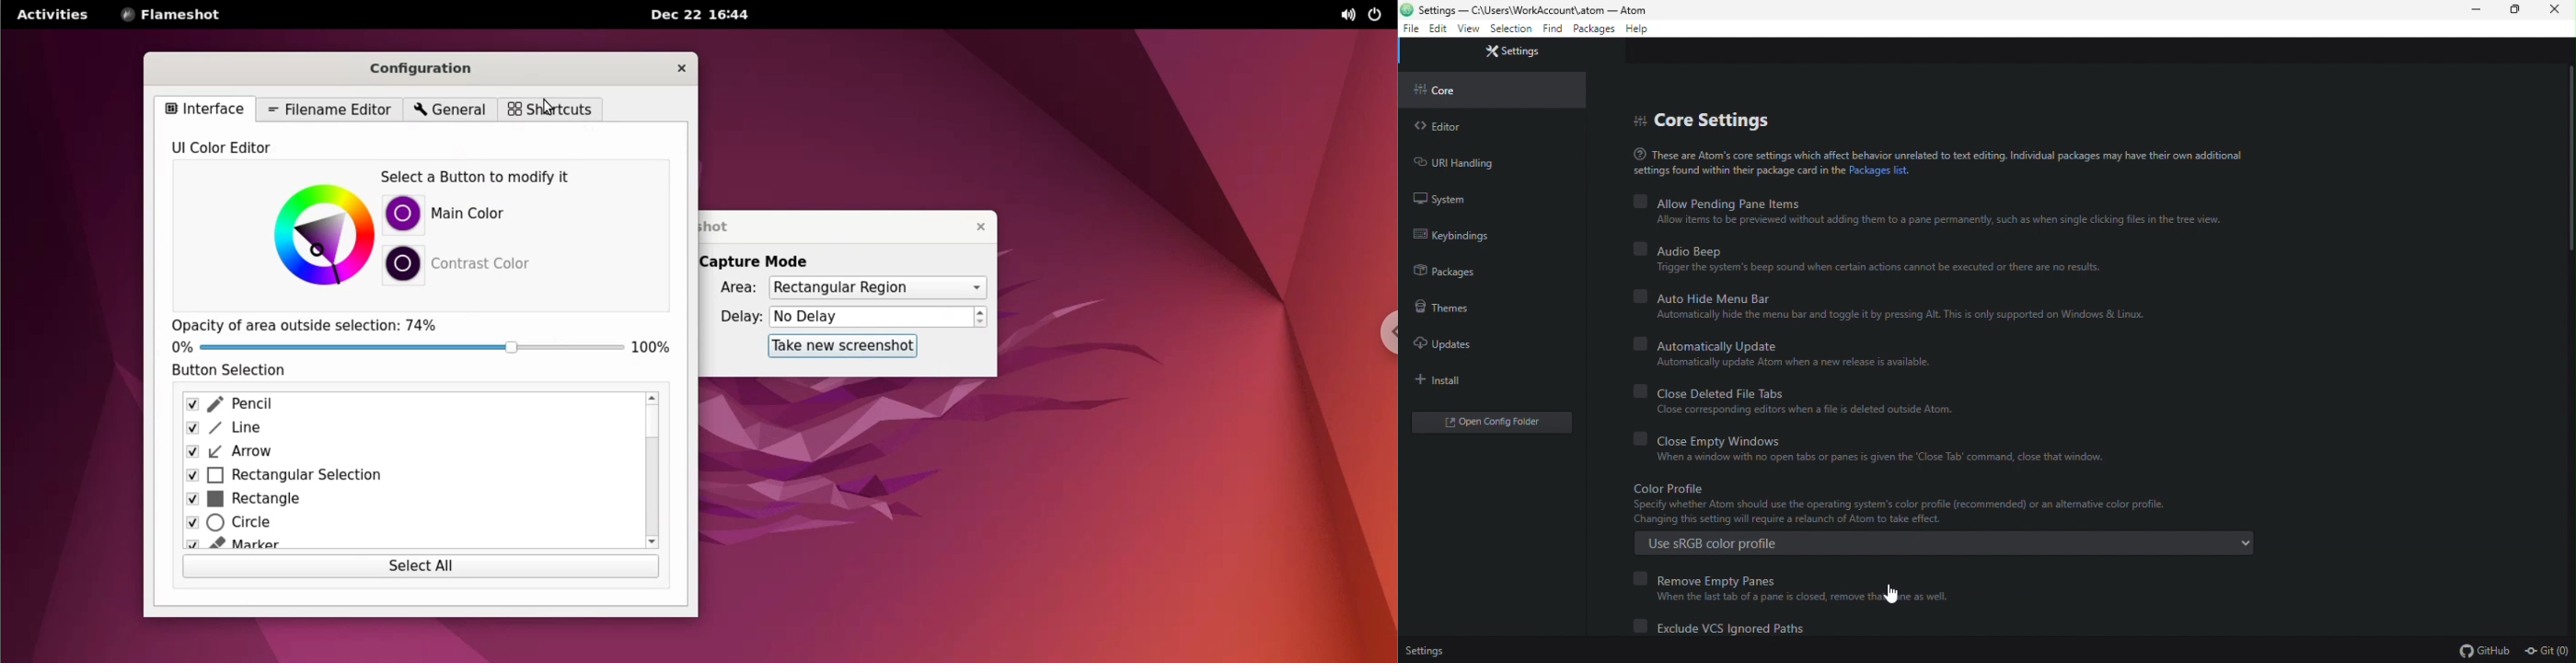  Describe the element at coordinates (229, 373) in the screenshot. I see `button selection` at that location.